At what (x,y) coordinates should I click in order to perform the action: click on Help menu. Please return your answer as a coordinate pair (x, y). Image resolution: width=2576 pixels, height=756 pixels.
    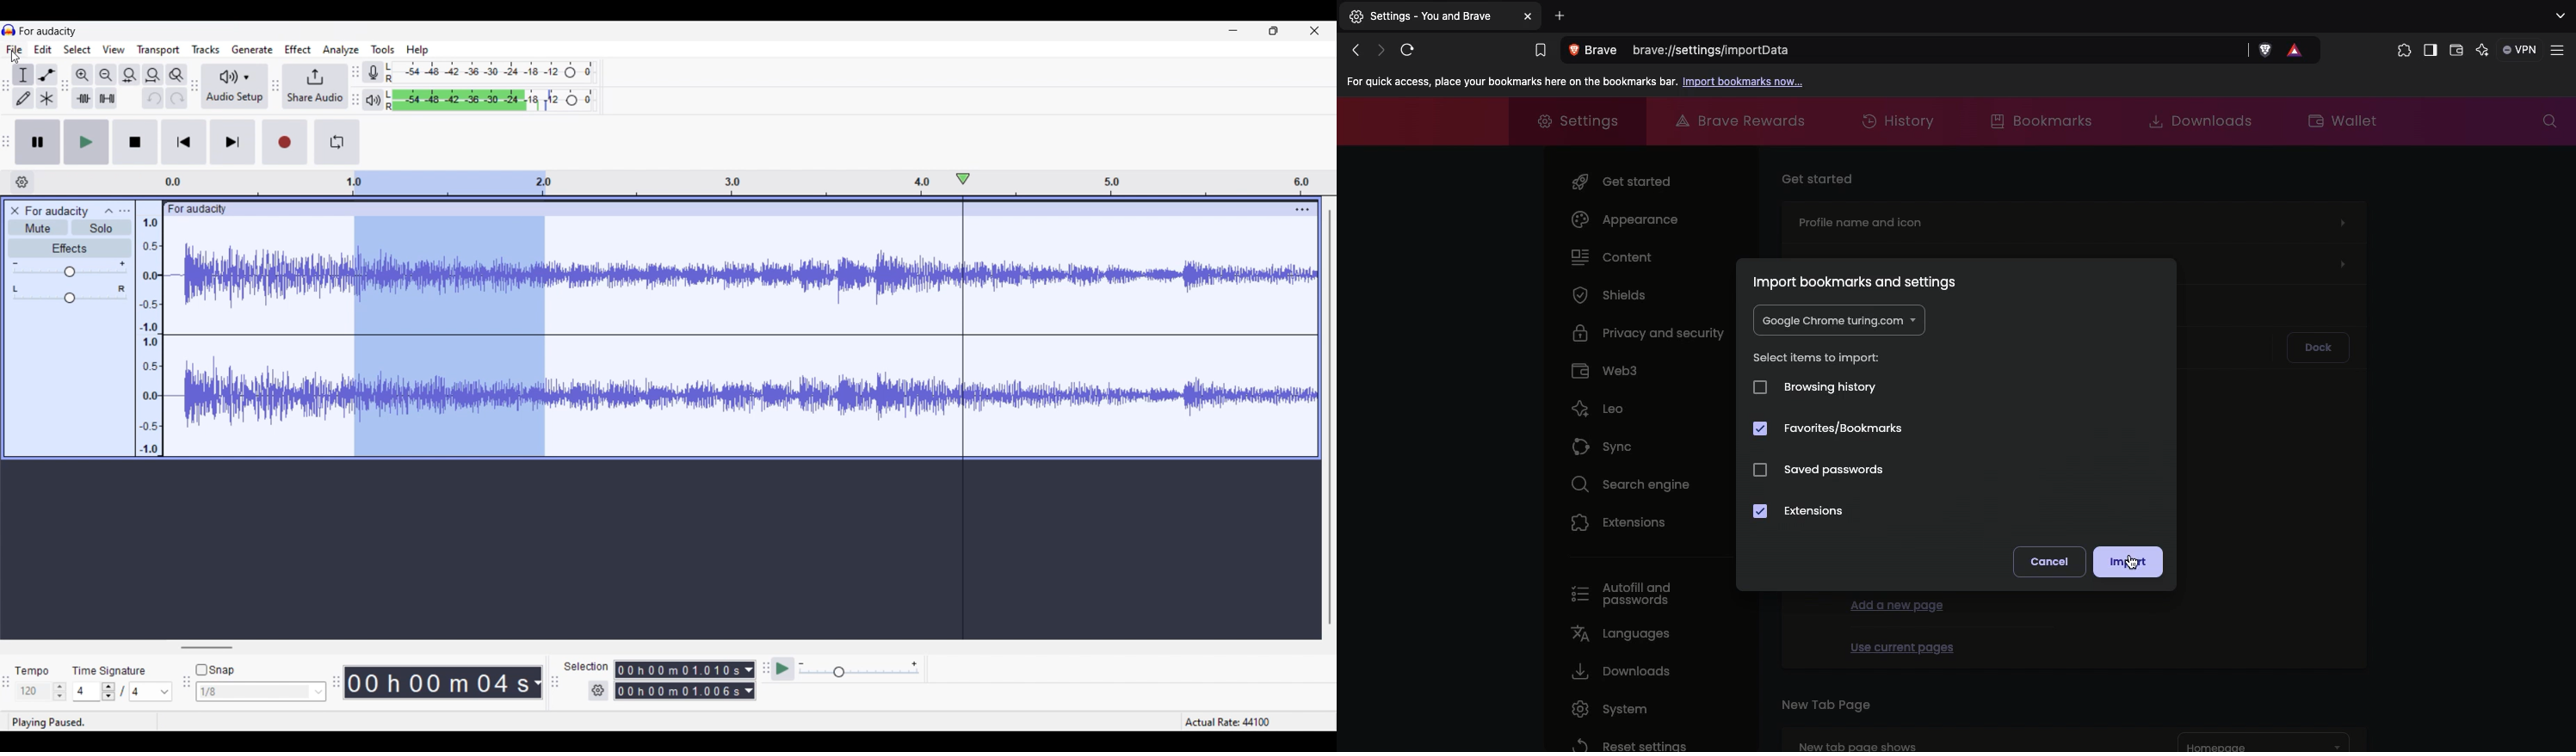
    Looking at the image, I should click on (417, 50).